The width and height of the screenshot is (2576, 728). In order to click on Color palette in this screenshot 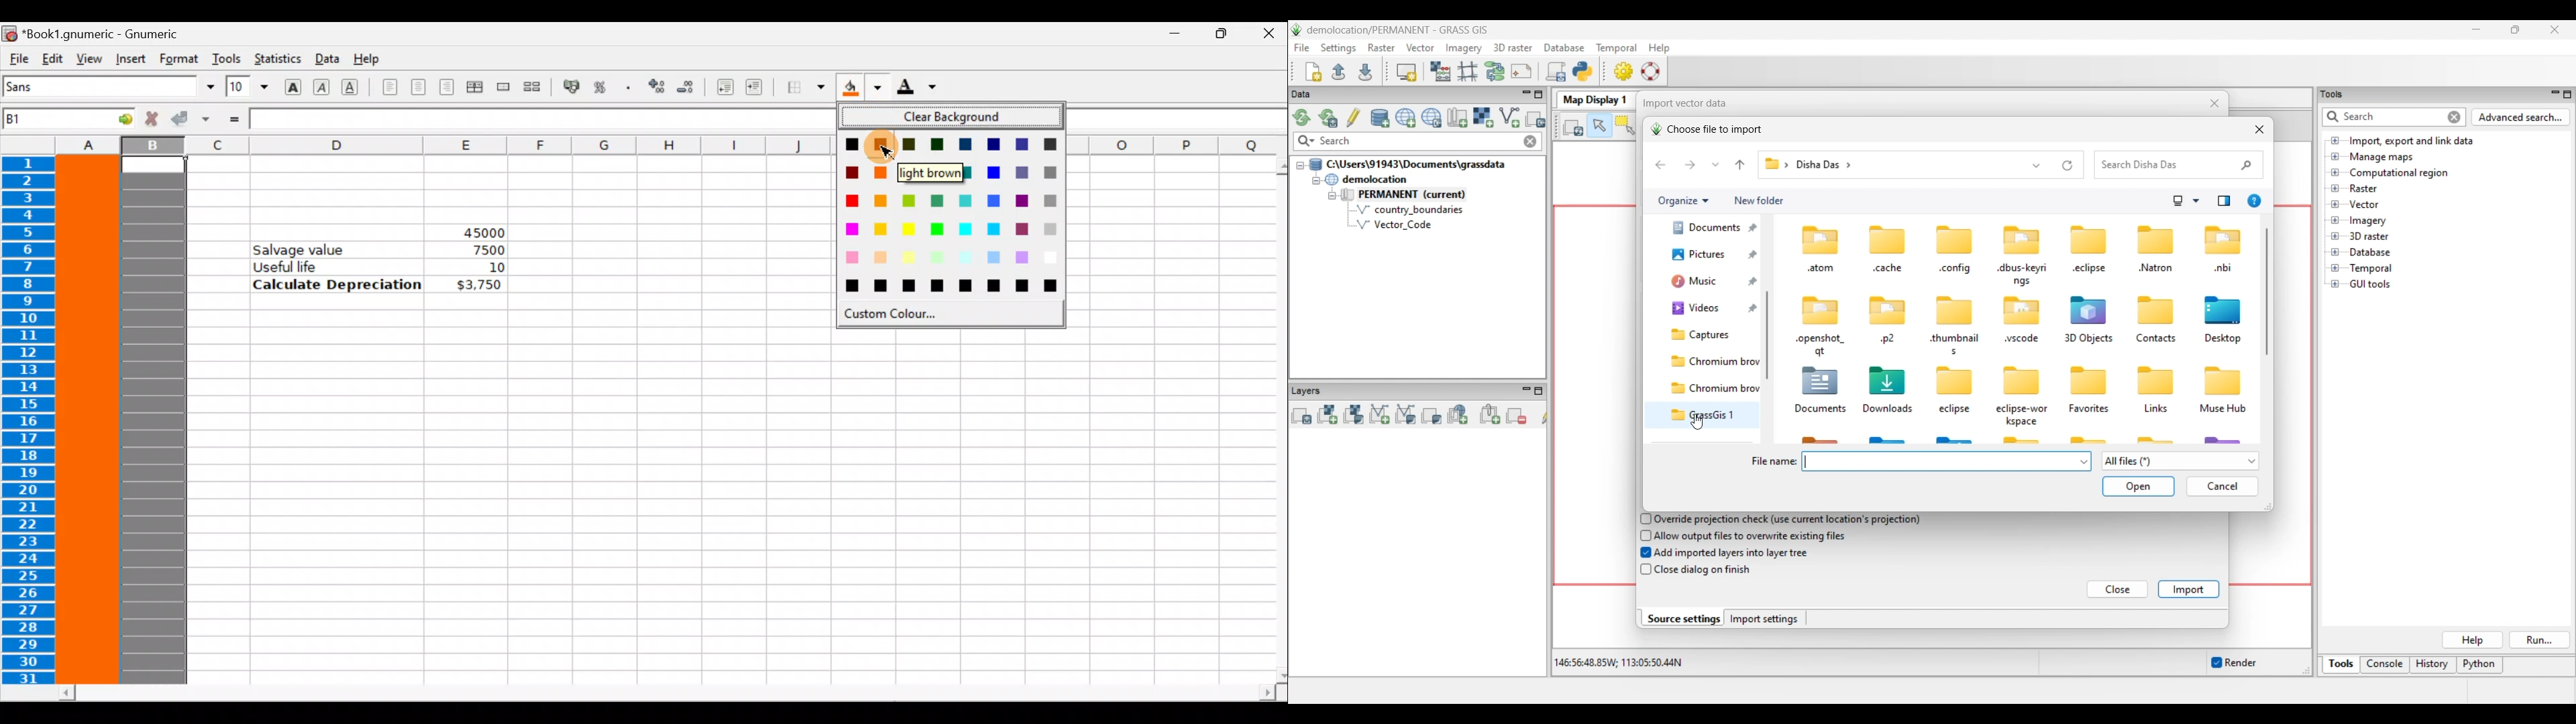, I will do `click(954, 216)`.